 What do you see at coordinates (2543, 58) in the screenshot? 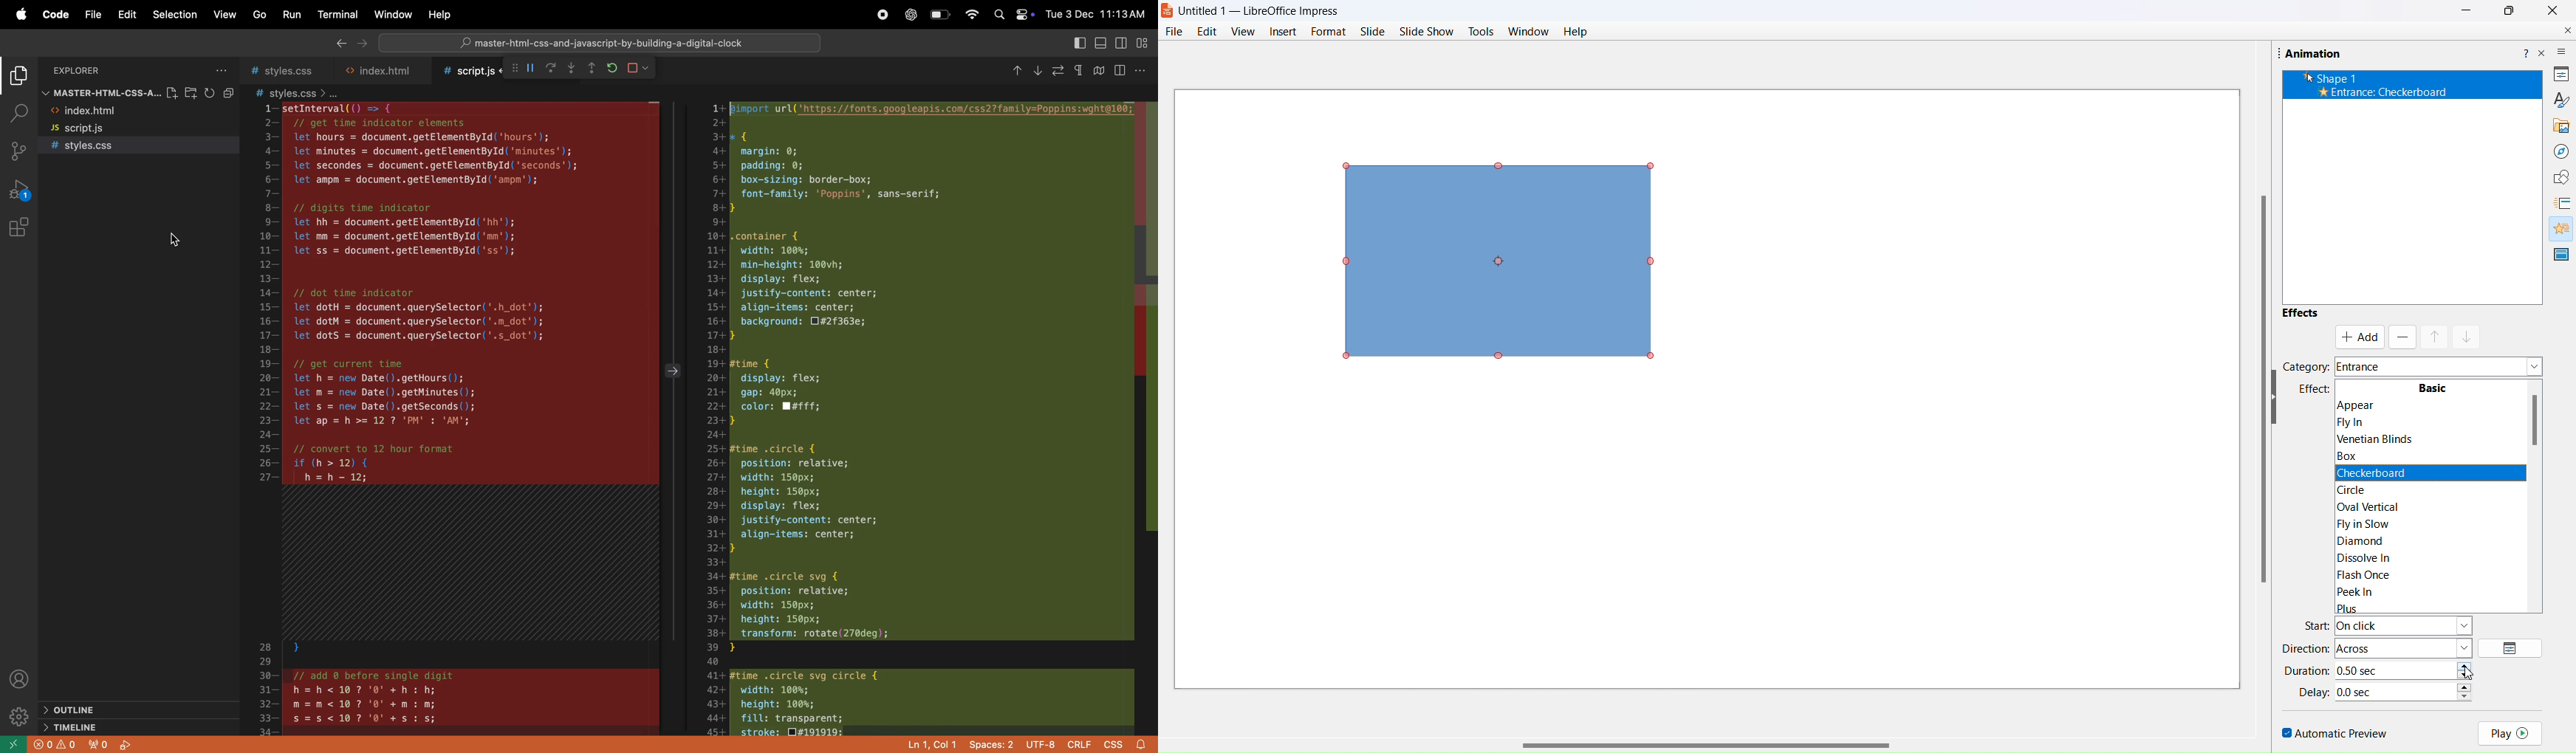
I see `close pane` at bounding box center [2543, 58].